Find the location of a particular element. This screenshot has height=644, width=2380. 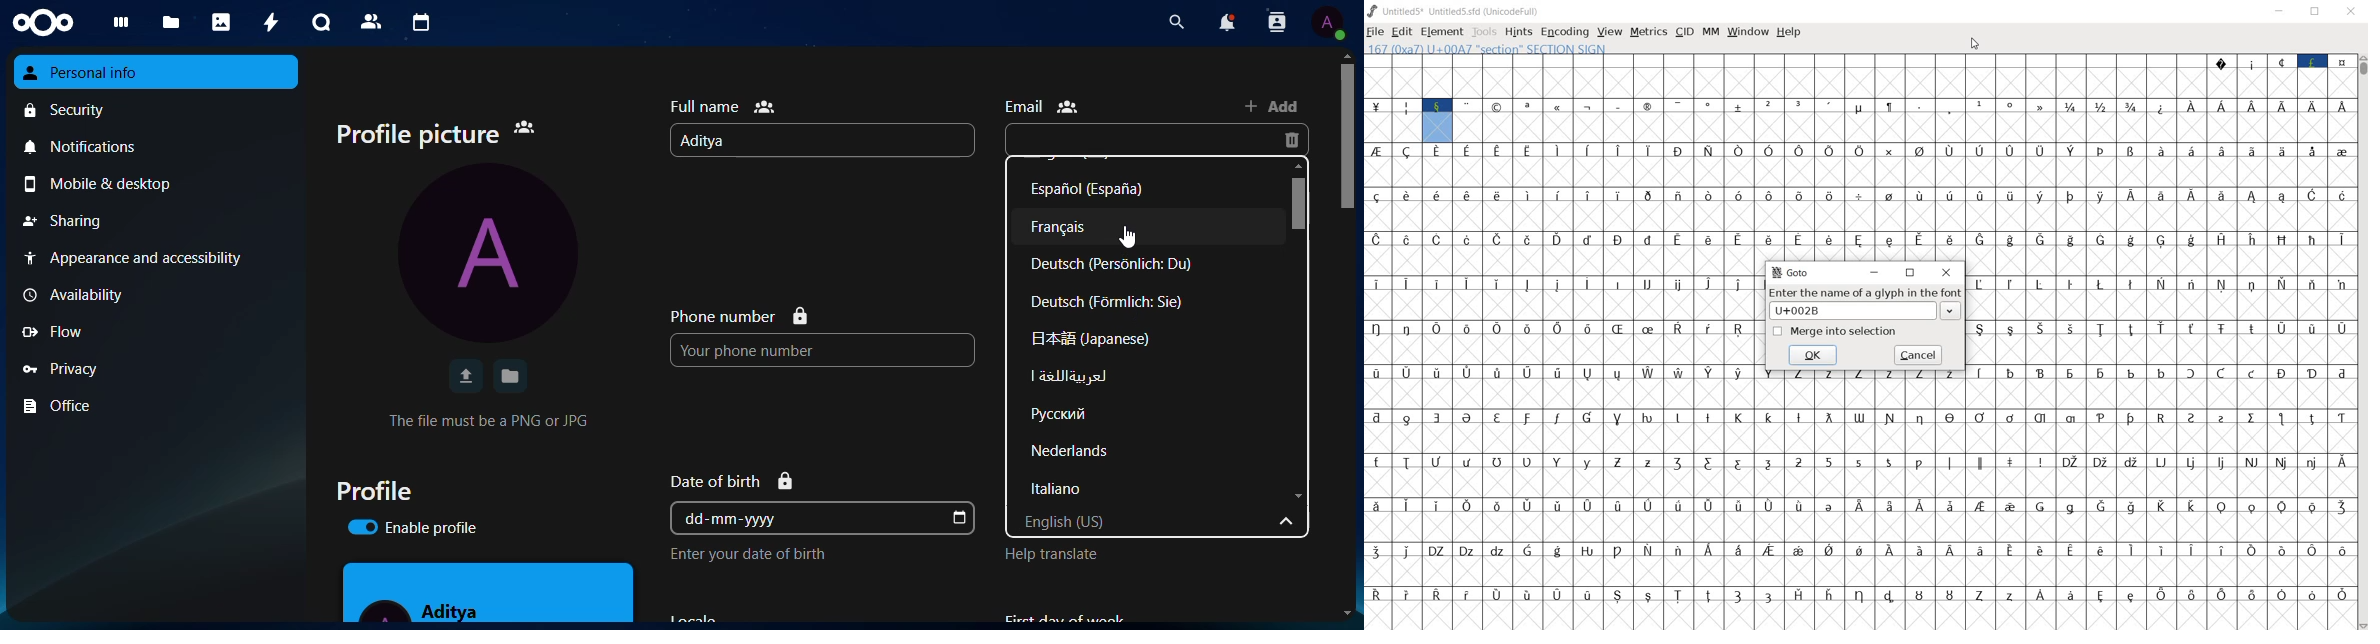

photos is located at coordinates (222, 22).